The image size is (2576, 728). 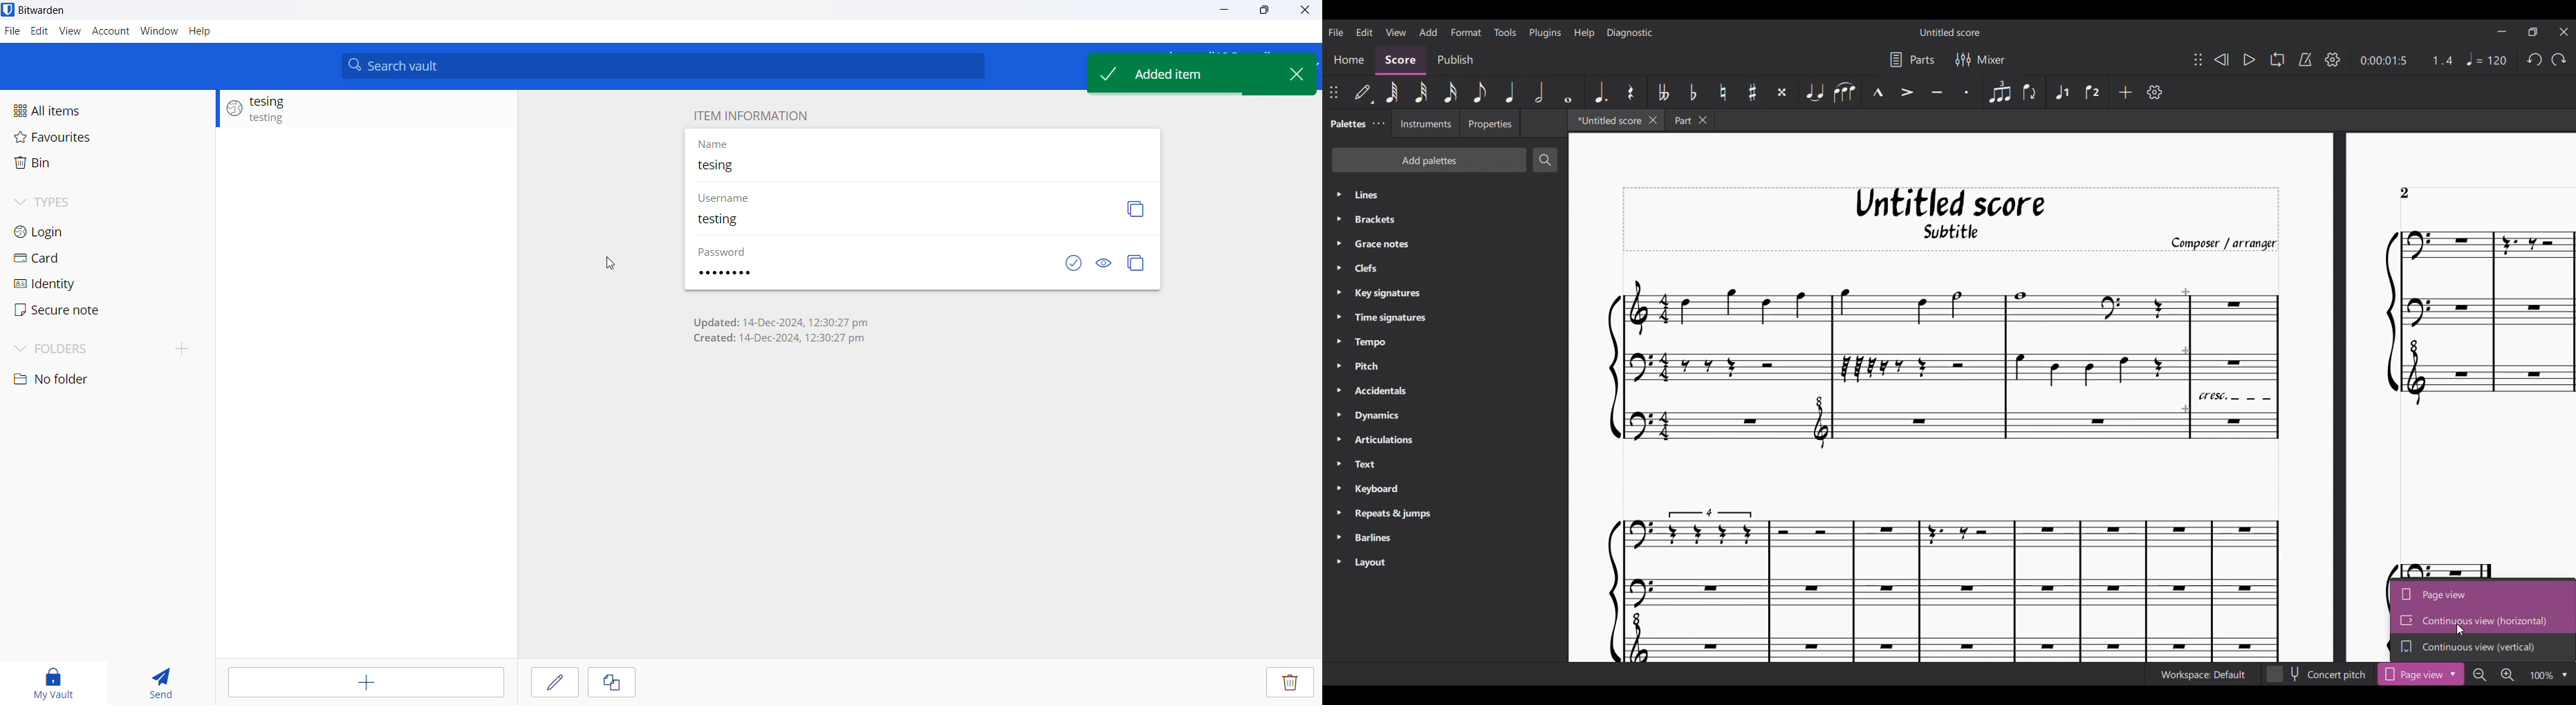 I want to click on Marcato, so click(x=1877, y=92).